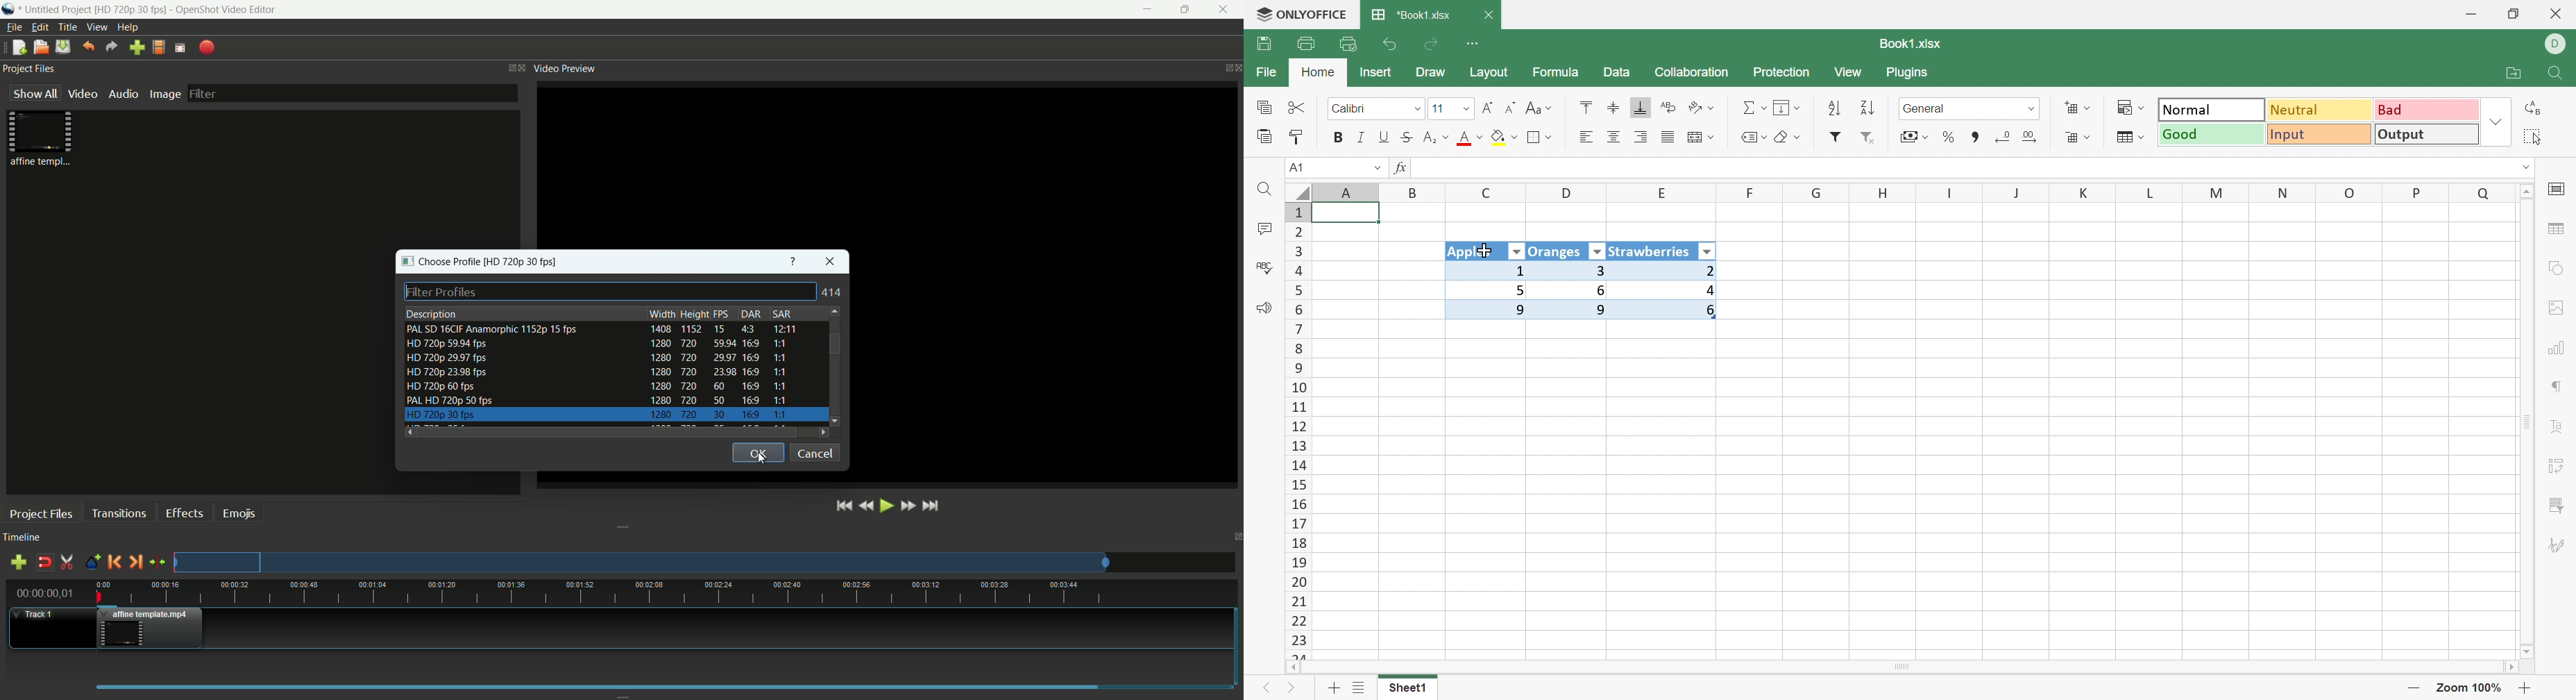 This screenshot has width=2576, height=700. What do you see at coordinates (2427, 136) in the screenshot?
I see `Output` at bounding box center [2427, 136].